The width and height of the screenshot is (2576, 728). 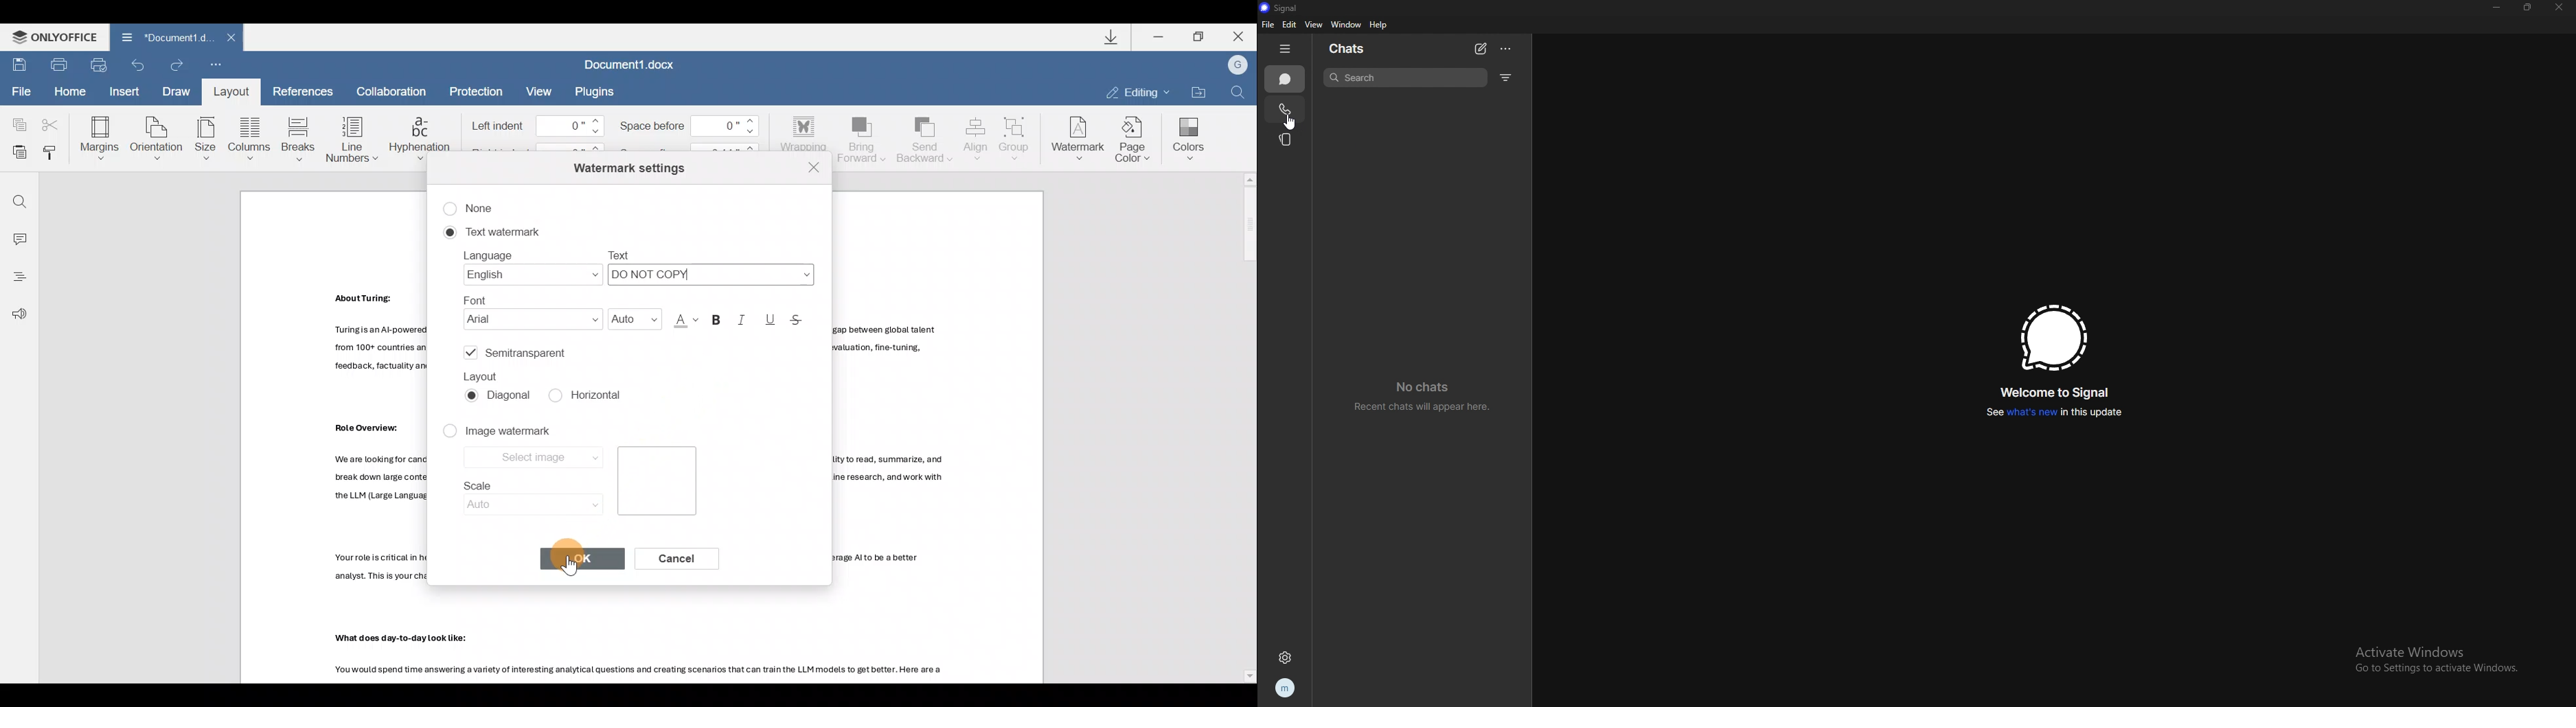 What do you see at coordinates (234, 37) in the screenshot?
I see `Close` at bounding box center [234, 37].